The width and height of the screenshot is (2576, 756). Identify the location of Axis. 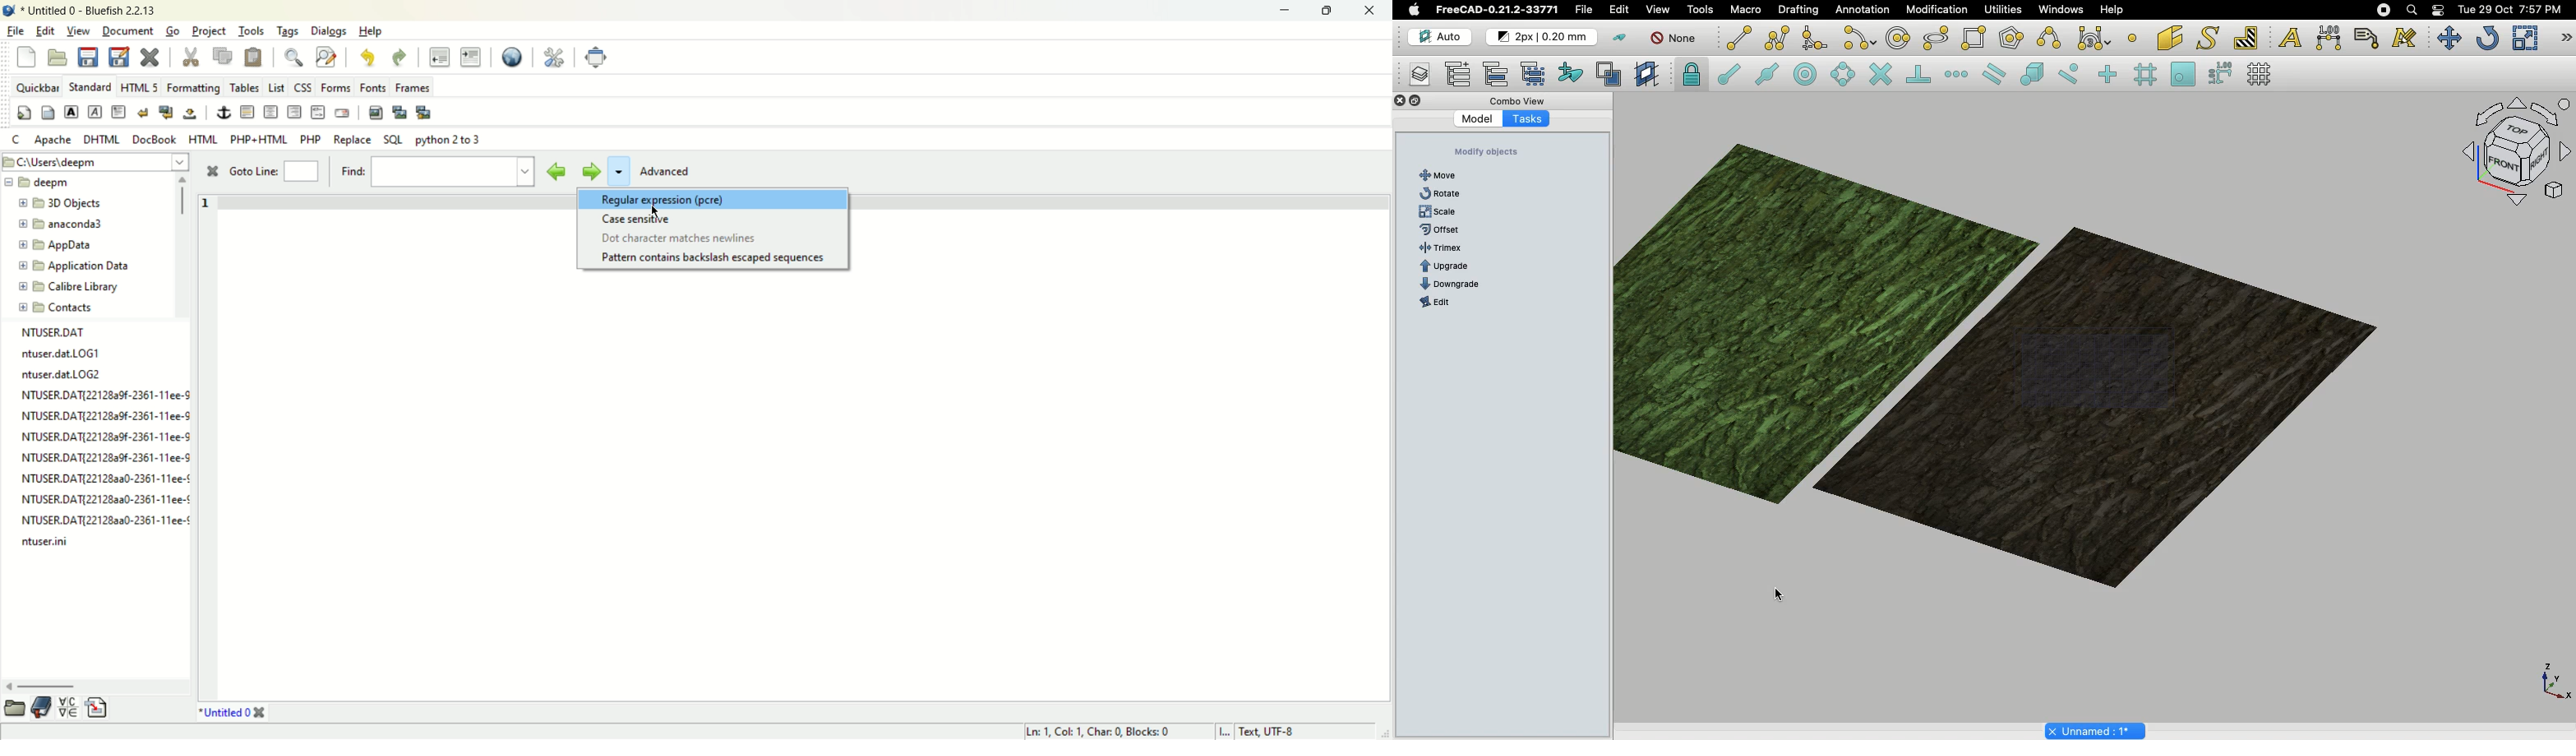
(2552, 680).